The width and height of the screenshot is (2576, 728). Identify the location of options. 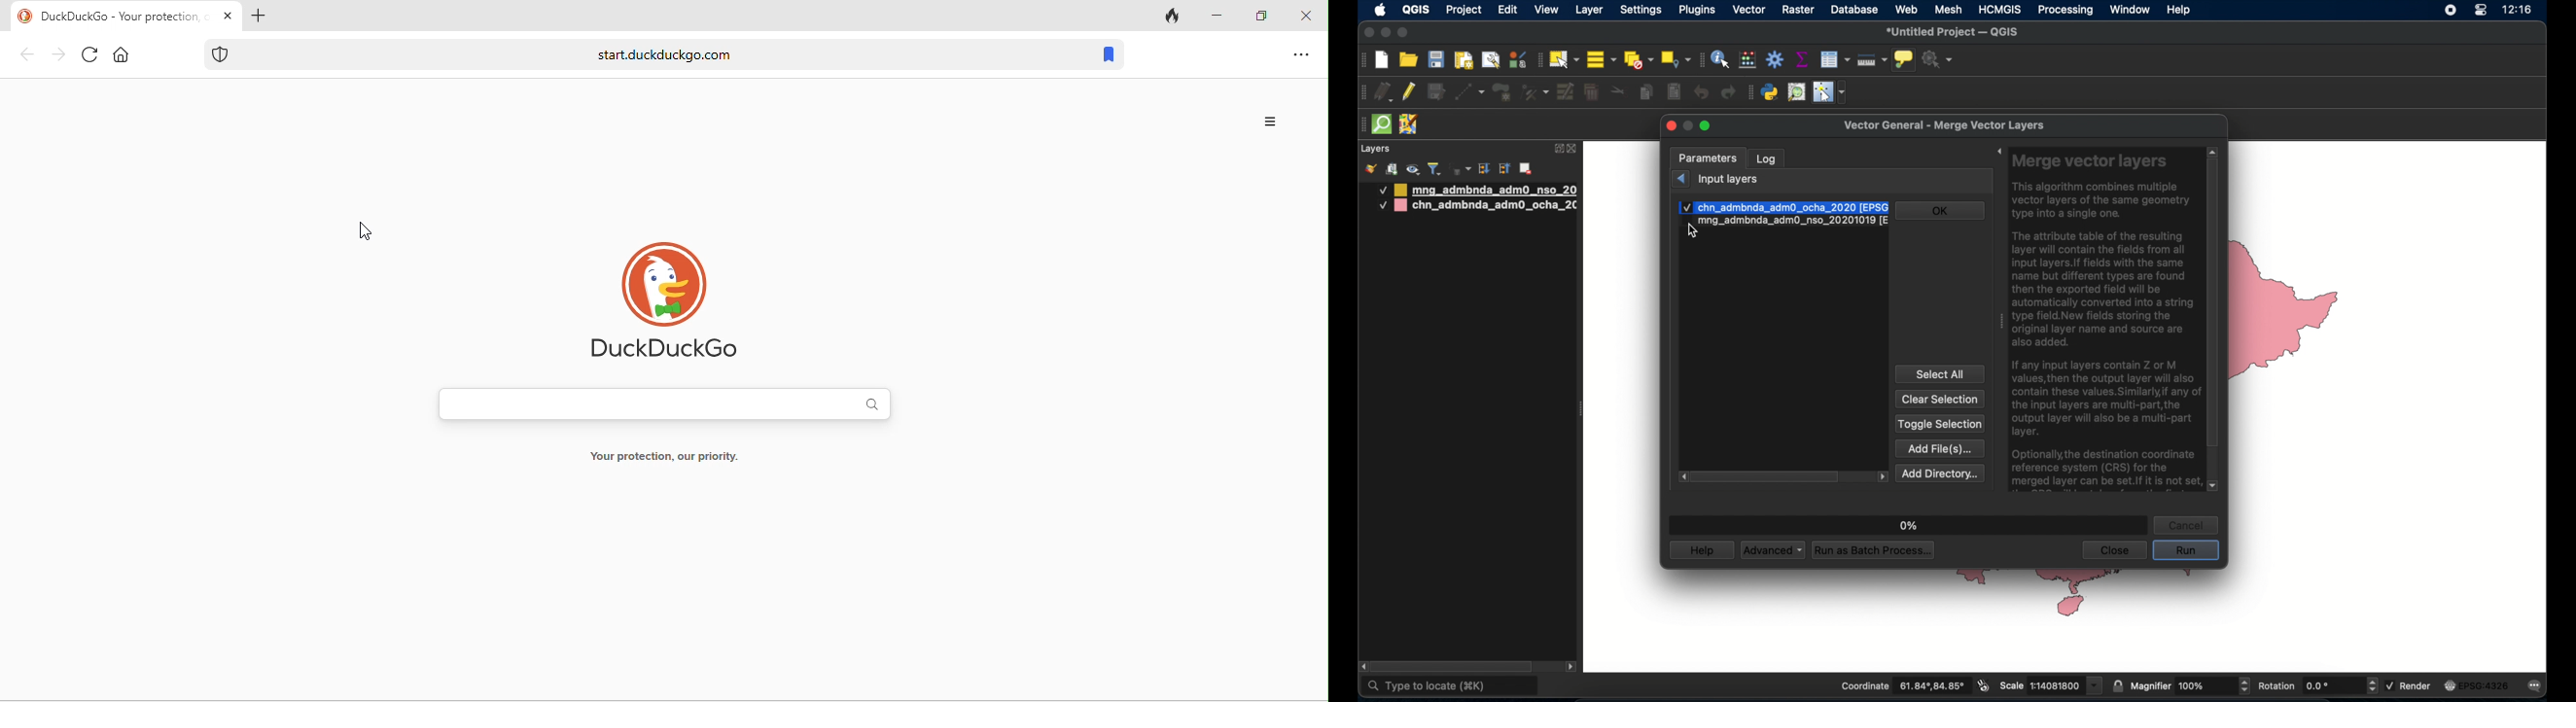
(1267, 123).